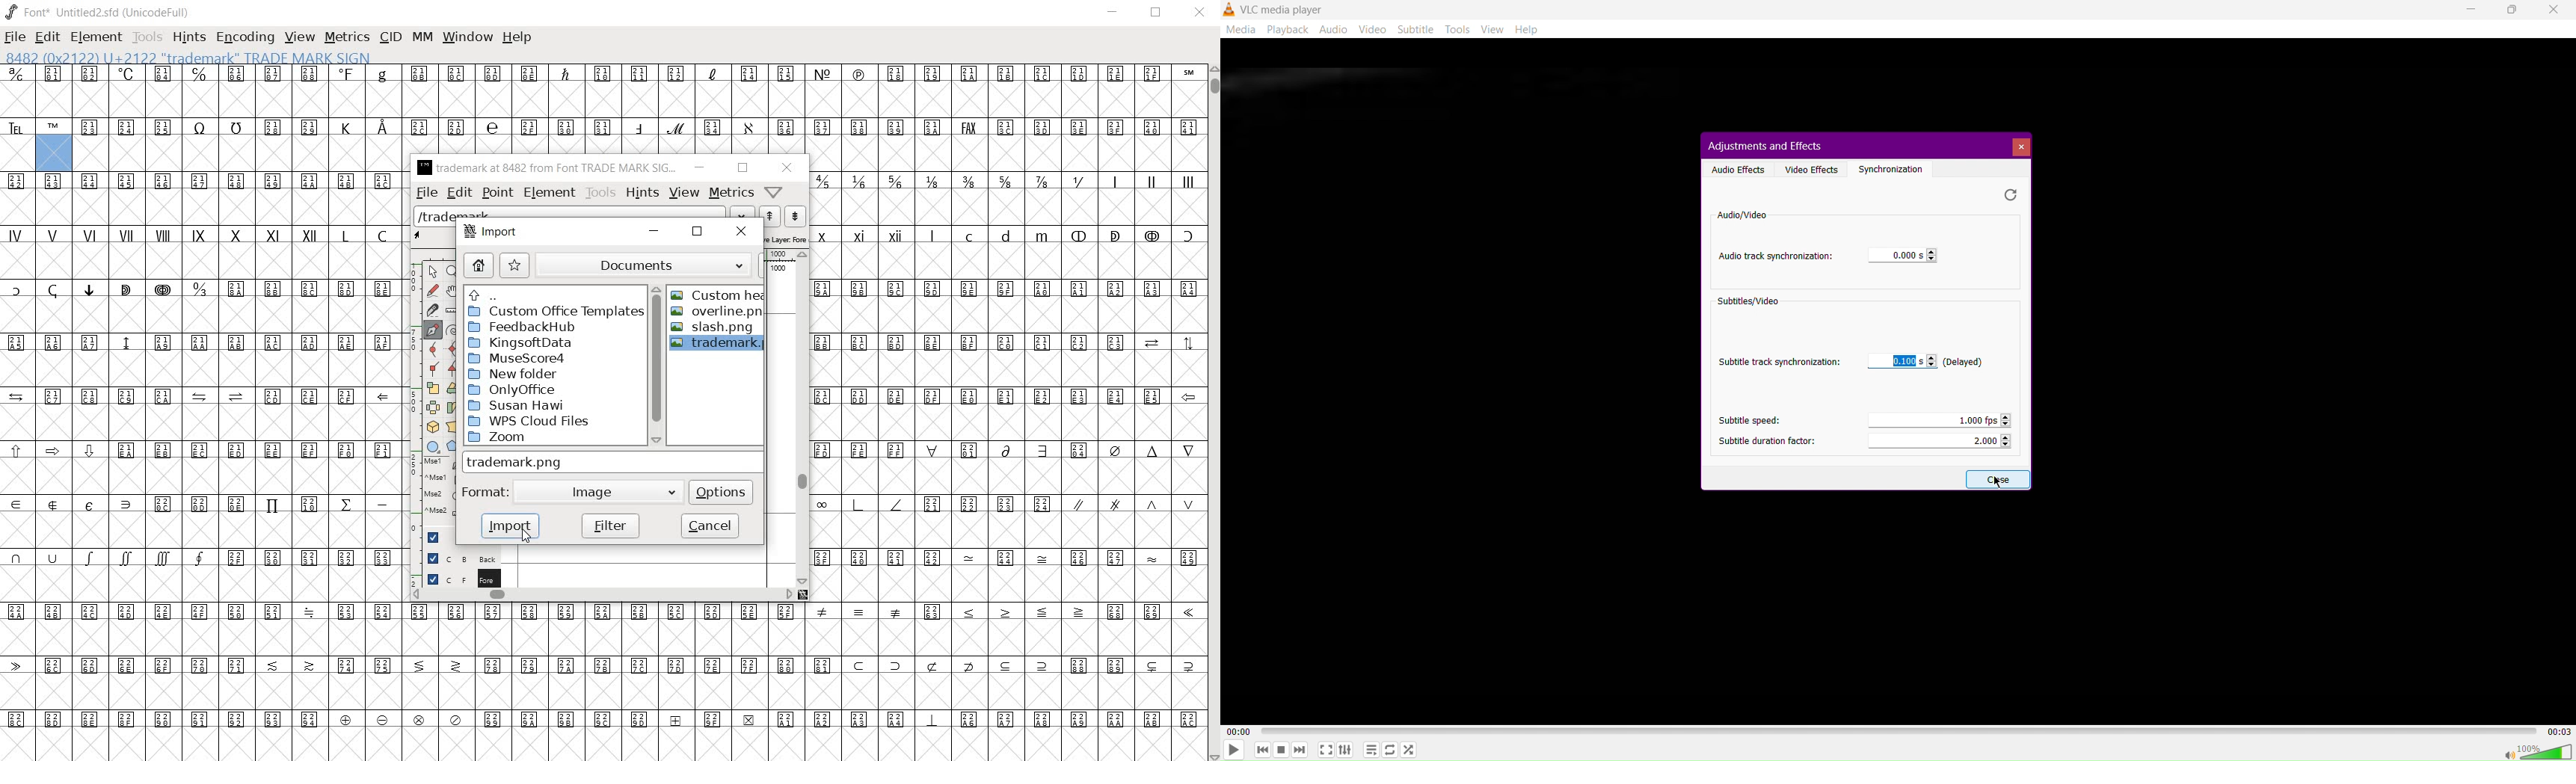 Image resolution: width=2576 pixels, height=784 pixels. What do you see at coordinates (1337, 30) in the screenshot?
I see `Audio` at bounding box center [1337, 30].